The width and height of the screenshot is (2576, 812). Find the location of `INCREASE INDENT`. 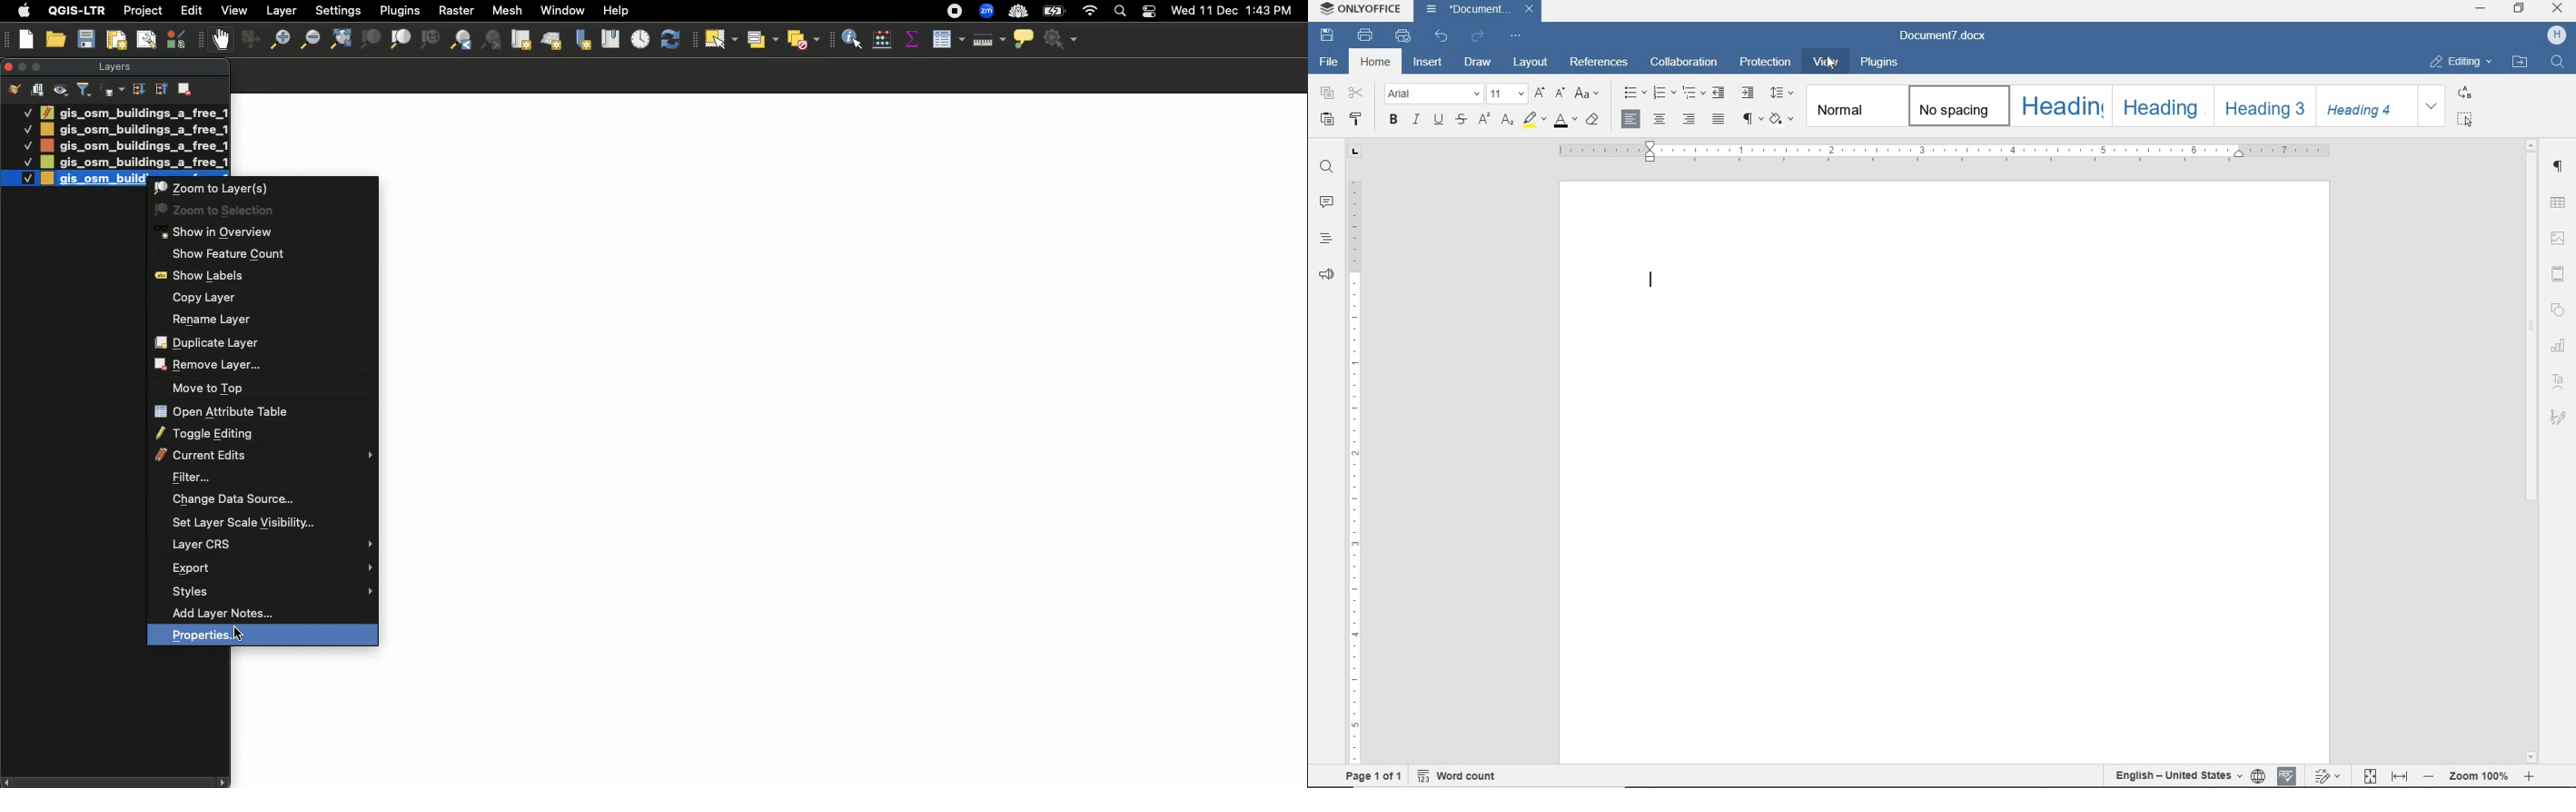

INCREASE INDENT is located at coordinates (1749, 92).